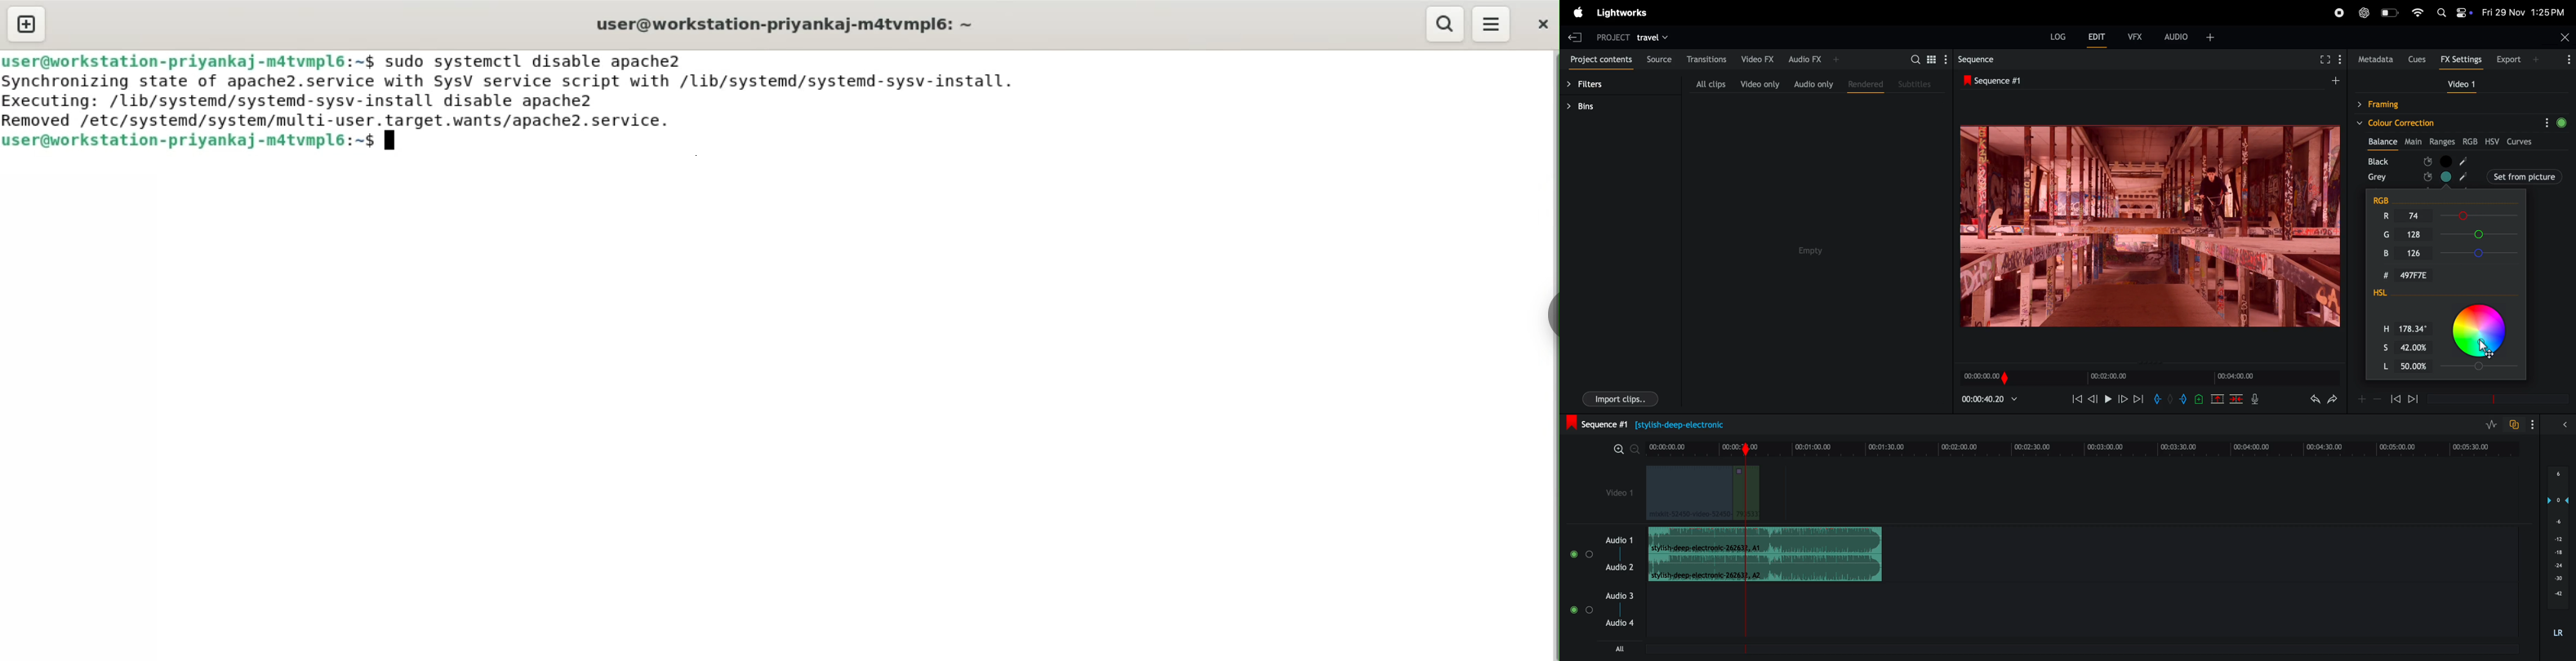 This screenshot has width=2576, height=672. I want to click on S, so click(2379, 346).